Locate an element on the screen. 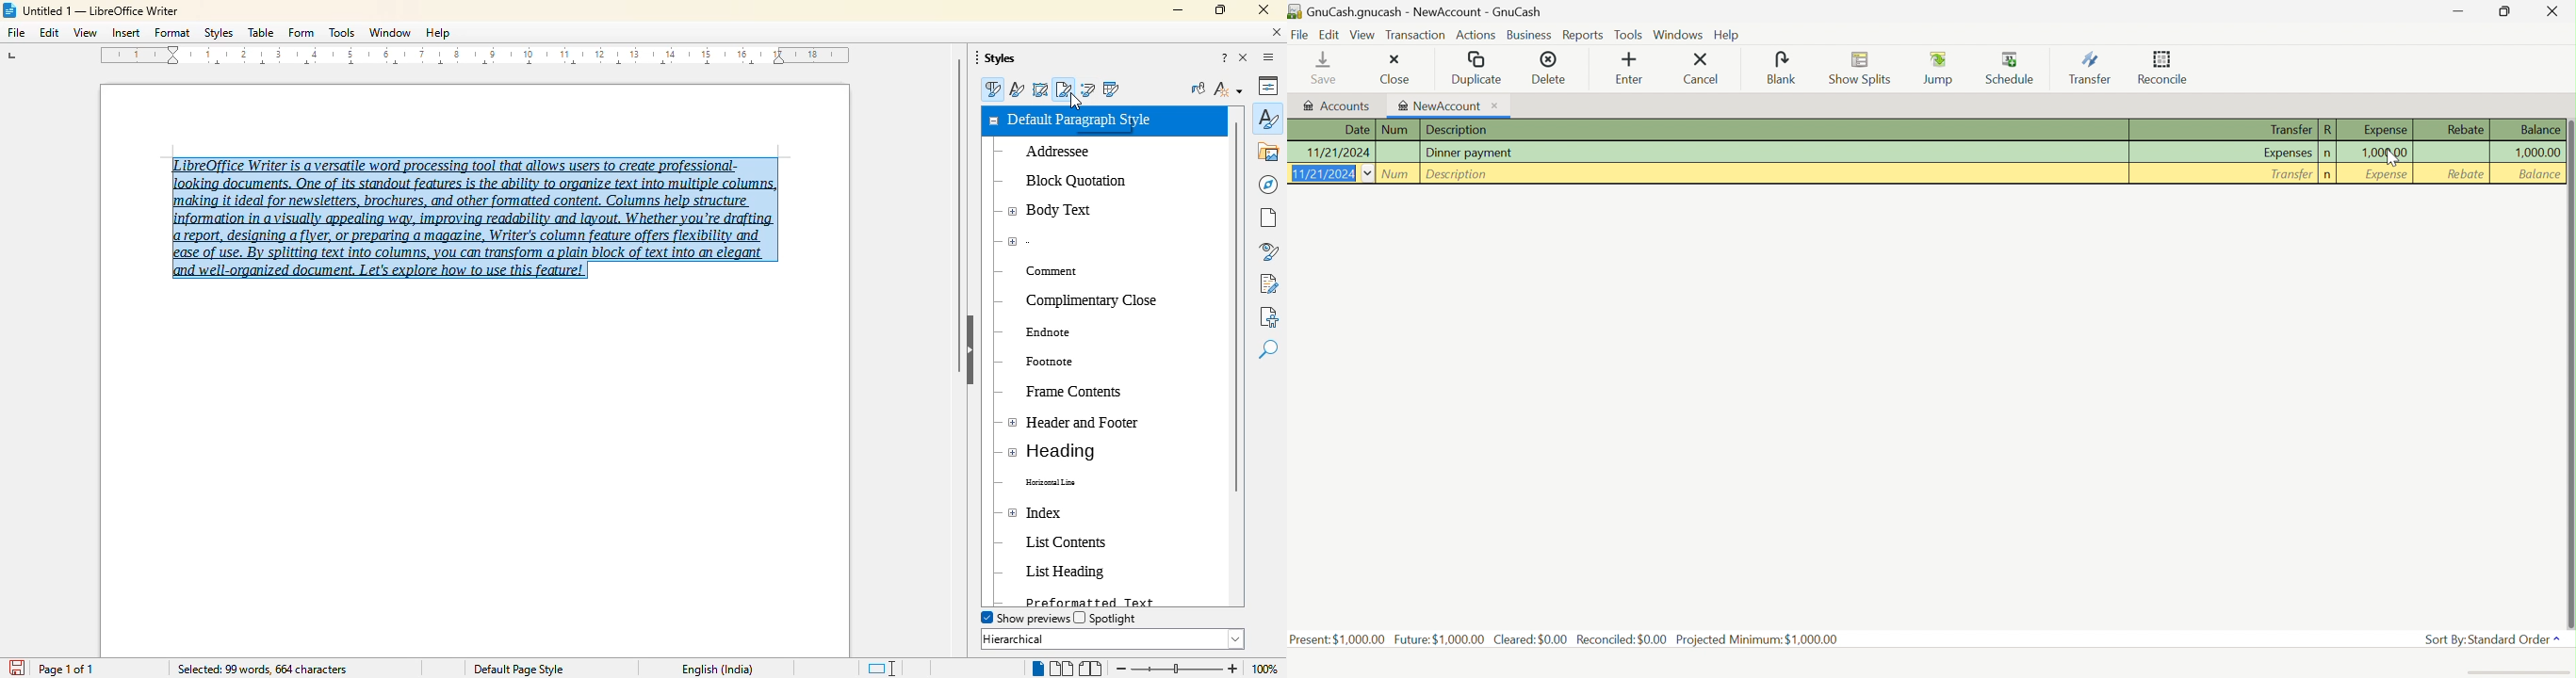 This screenshot has width=2576, height=700. English (India) is located at coordinates (718, 670).